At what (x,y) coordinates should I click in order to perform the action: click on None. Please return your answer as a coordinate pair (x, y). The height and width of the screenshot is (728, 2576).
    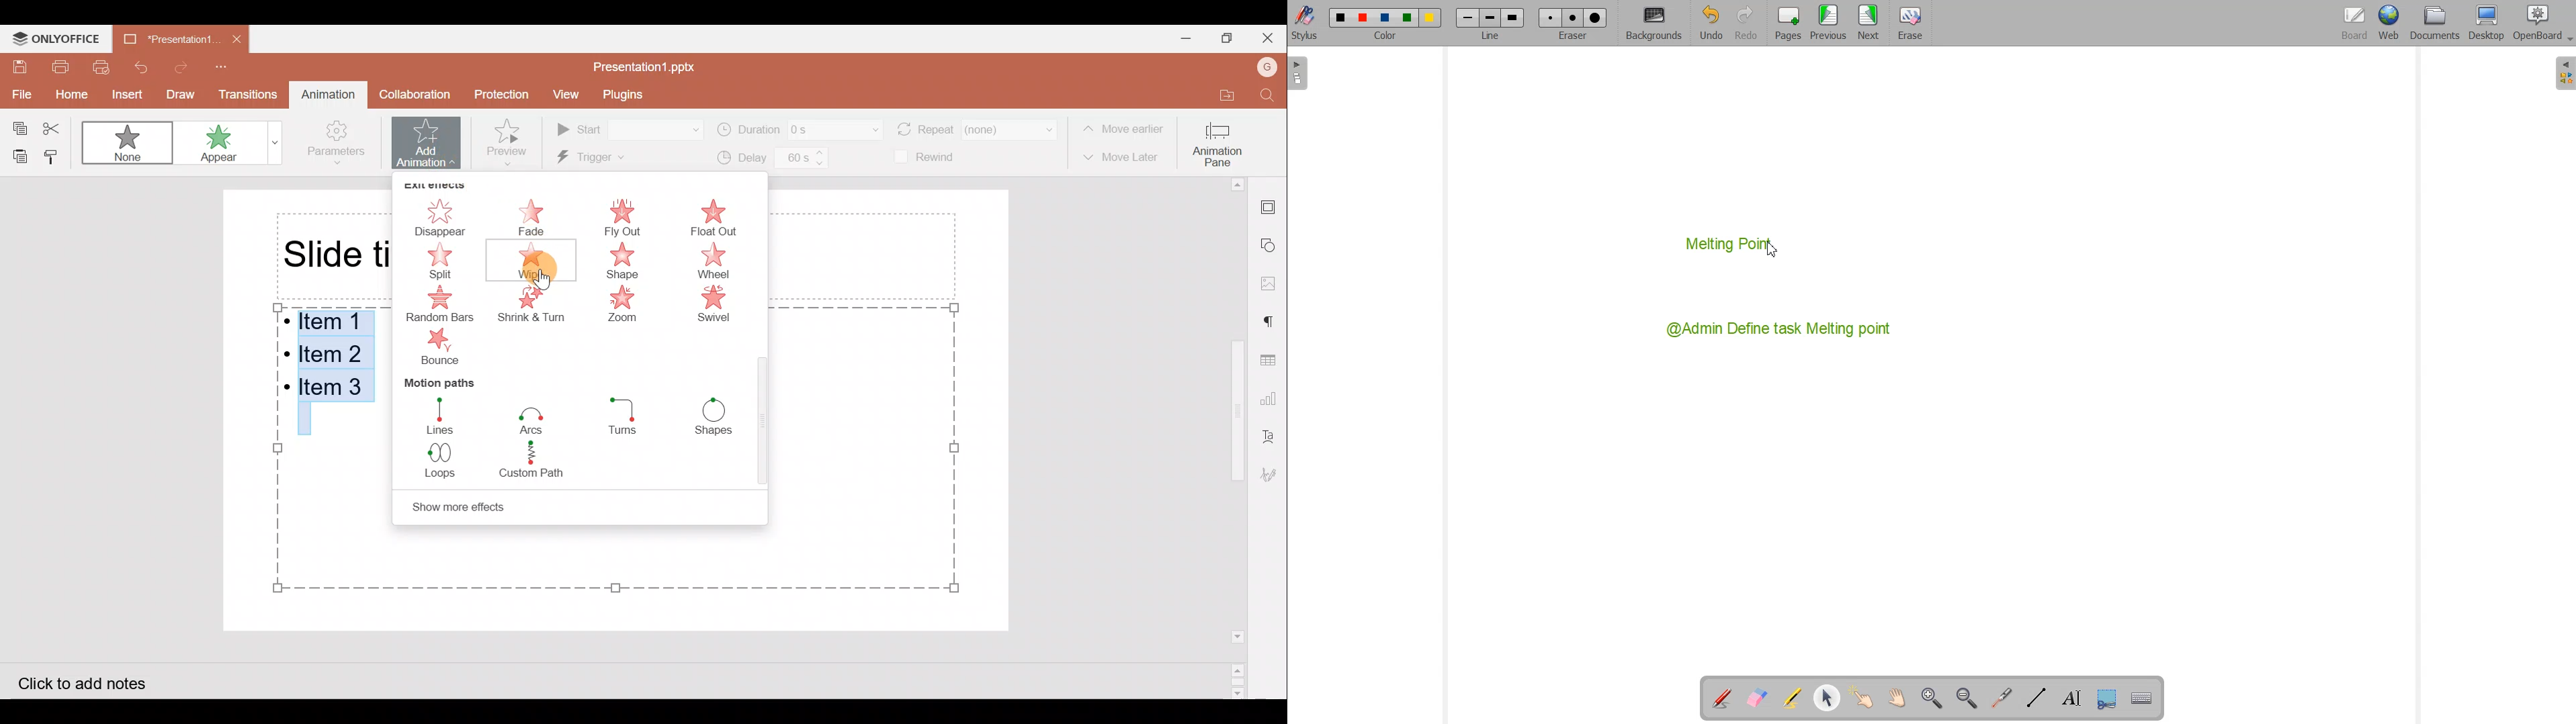
    Looking at the image, I should click on (125, 141).